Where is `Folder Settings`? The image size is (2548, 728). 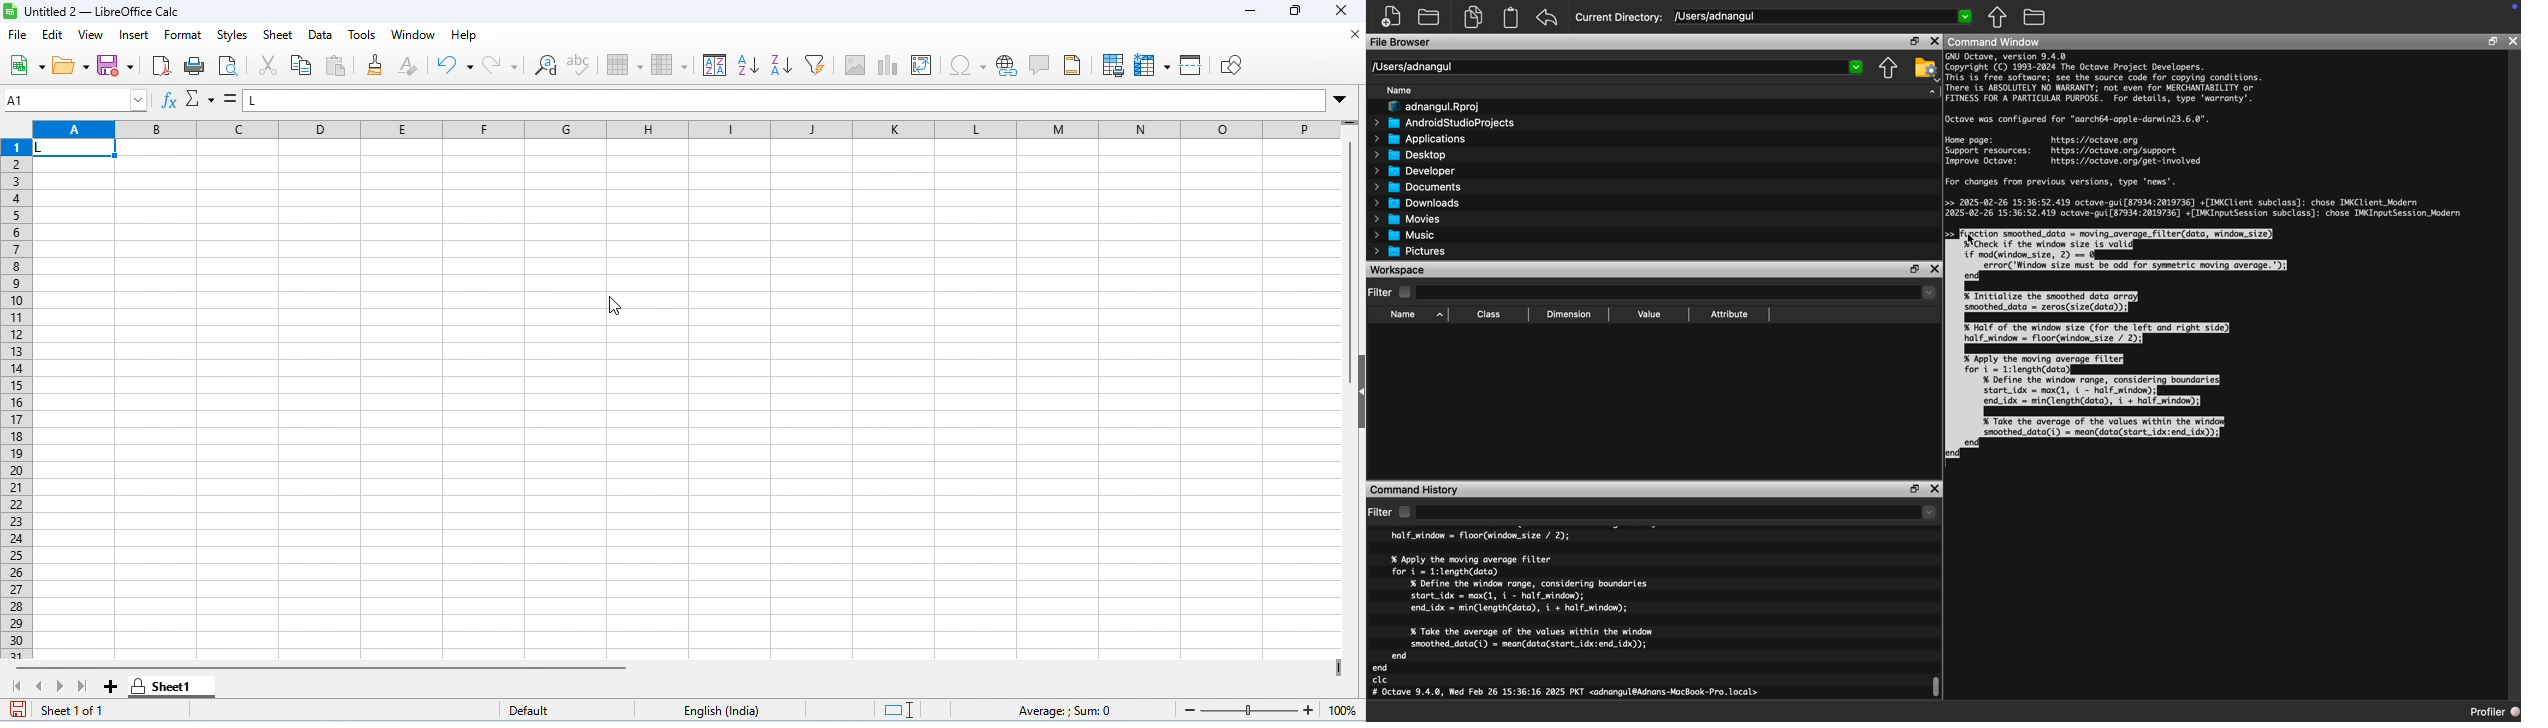
Folder Settings is located at coordinates (1926, 69).